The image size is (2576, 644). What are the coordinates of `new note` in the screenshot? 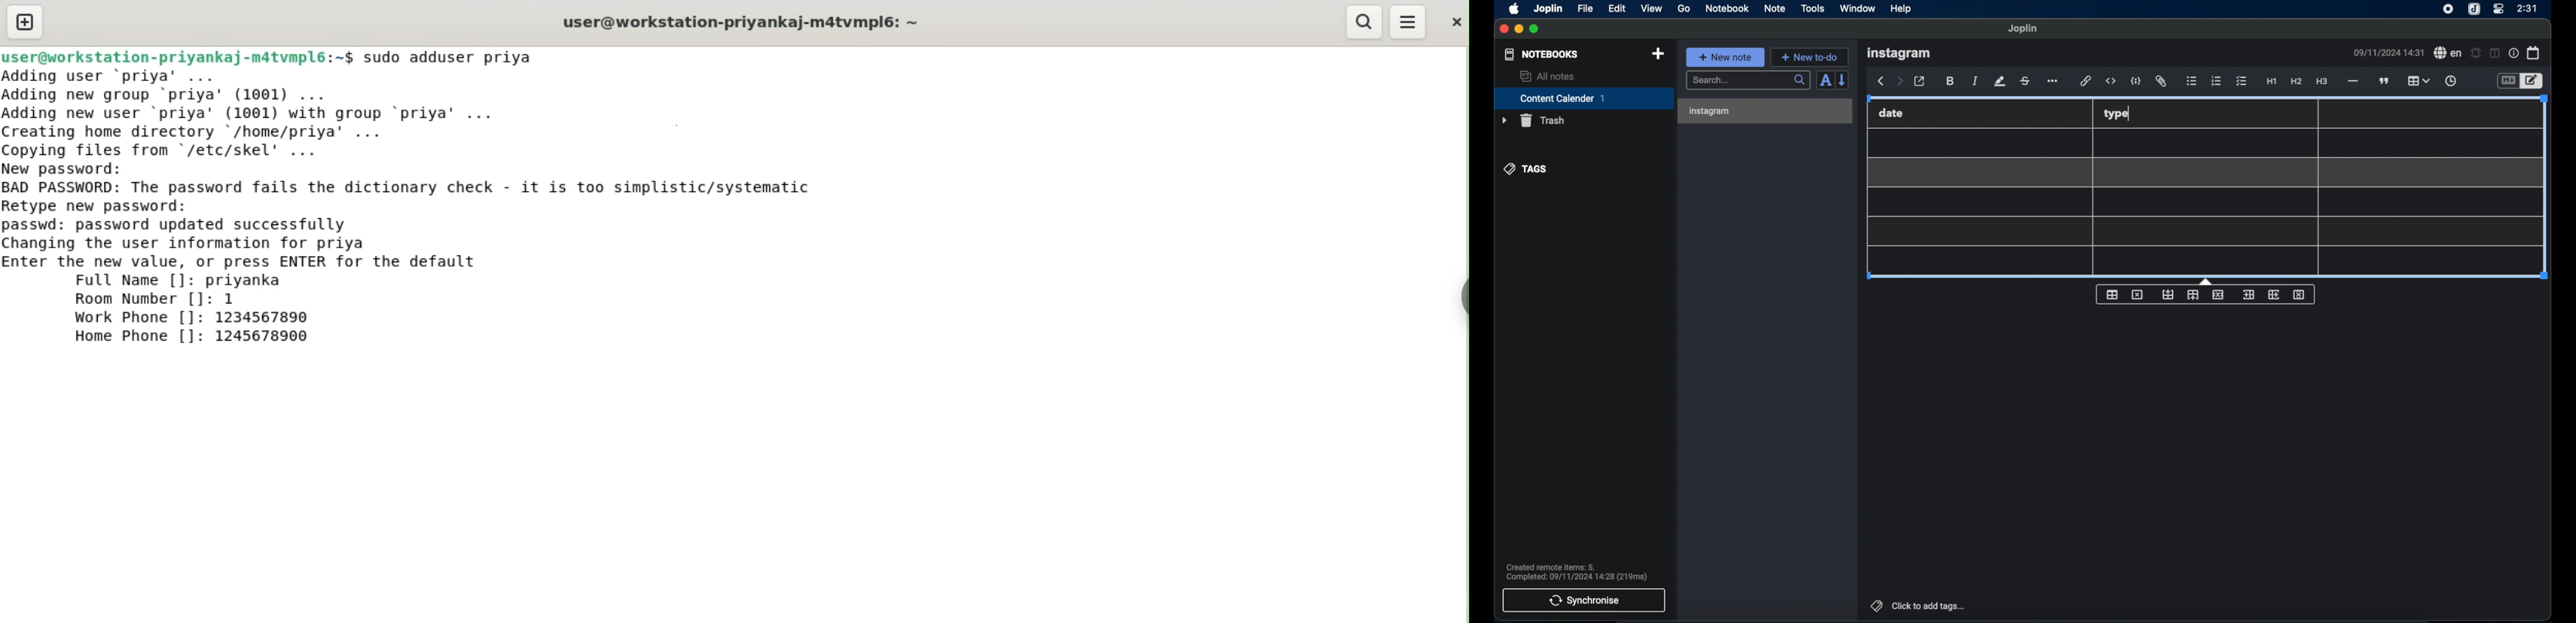 It's located at (1726, 57).